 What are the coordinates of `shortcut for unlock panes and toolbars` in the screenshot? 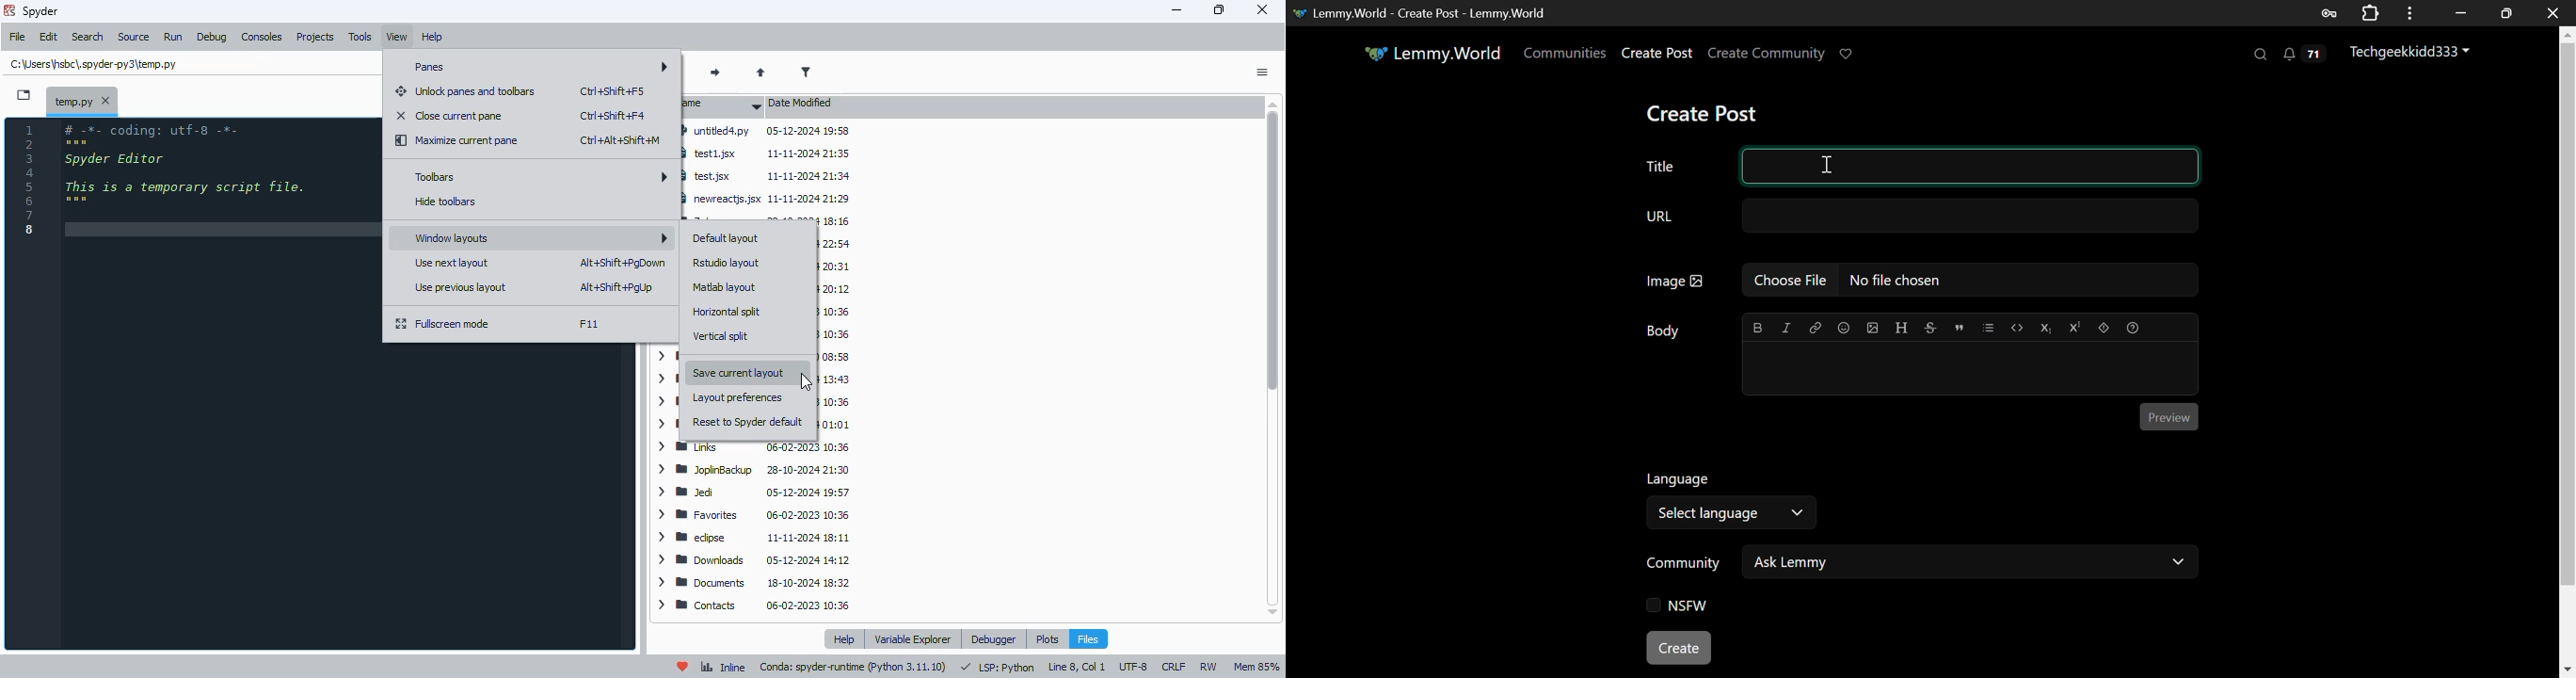 It's located at (614, 90).